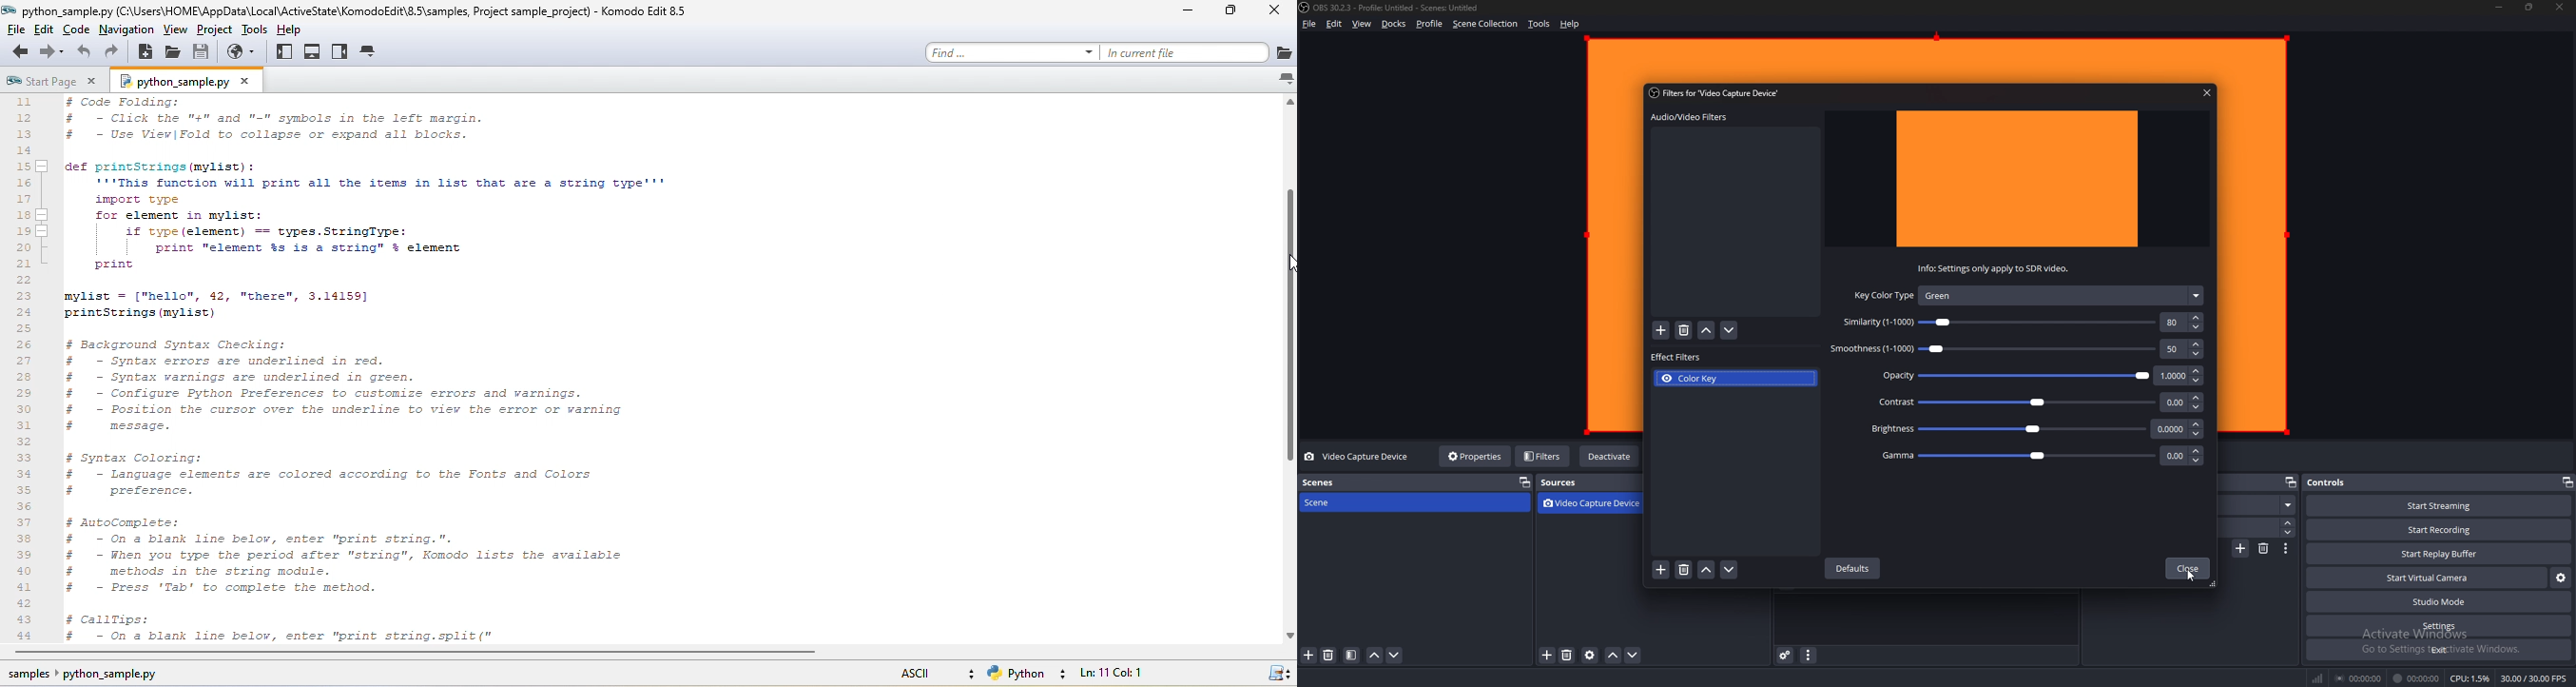  What do you see at coordinates (2264, 548) in the screenshot?
I see `delete transition` at bounding box center [2264, 548].